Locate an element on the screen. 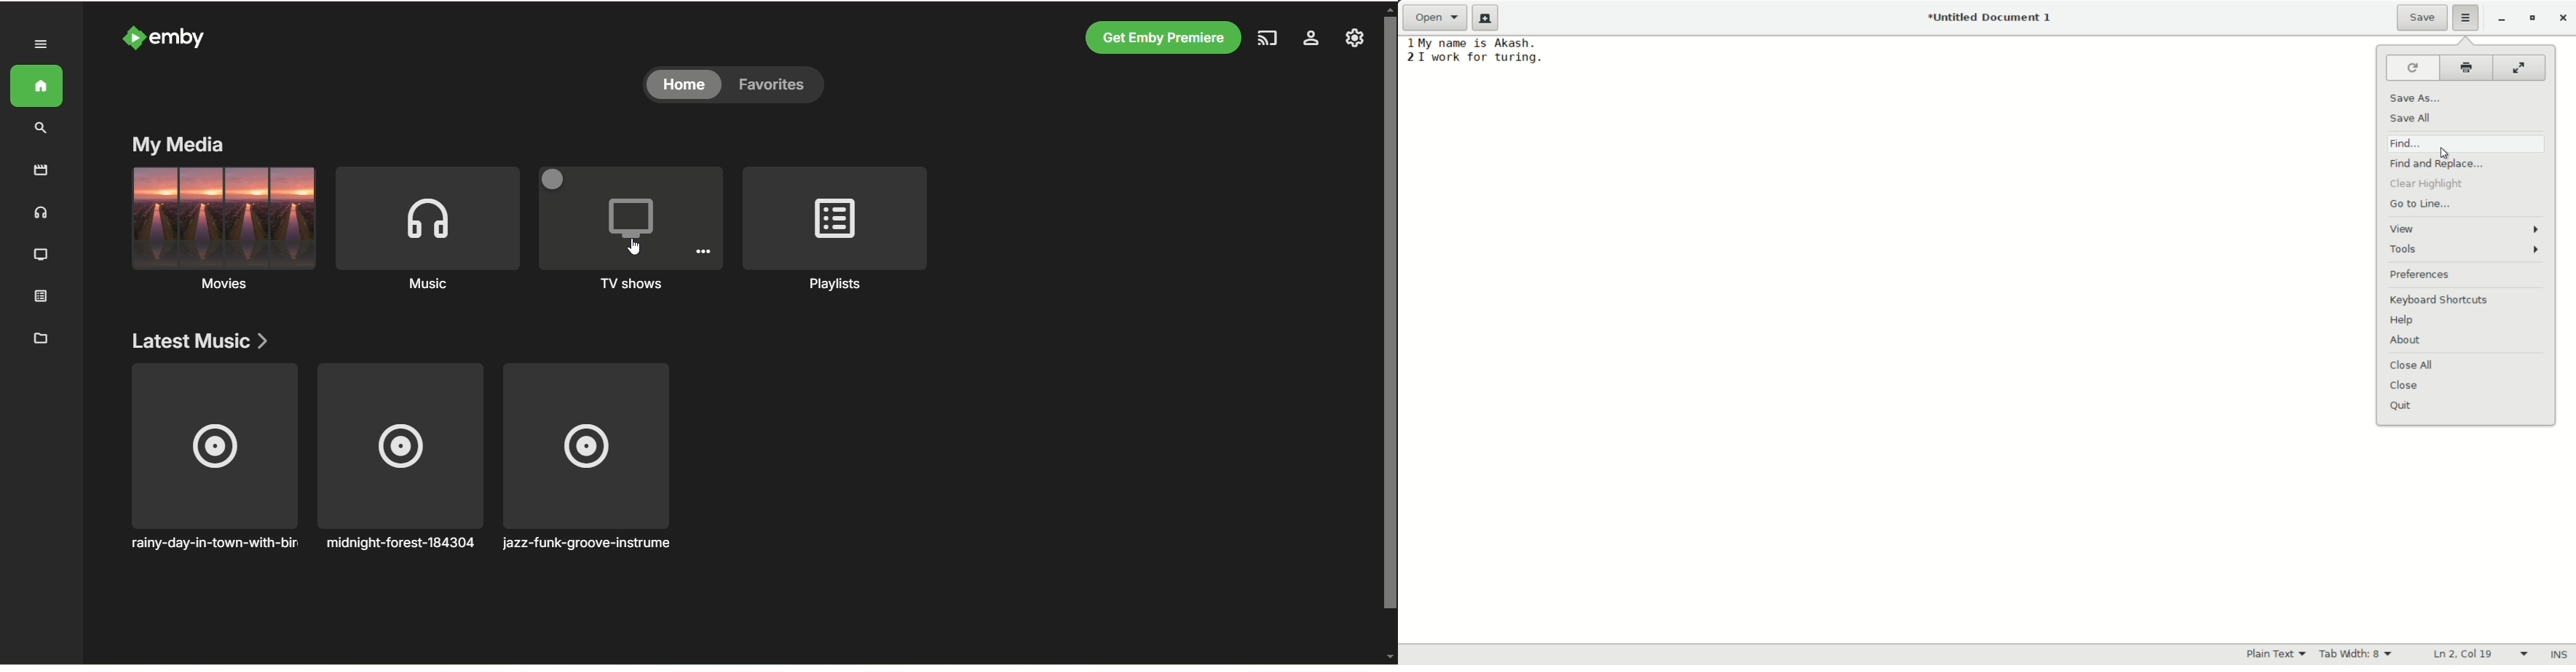 The height and width of the screenshot is (672, 2576). new document is located at coordinates (1489, 18).